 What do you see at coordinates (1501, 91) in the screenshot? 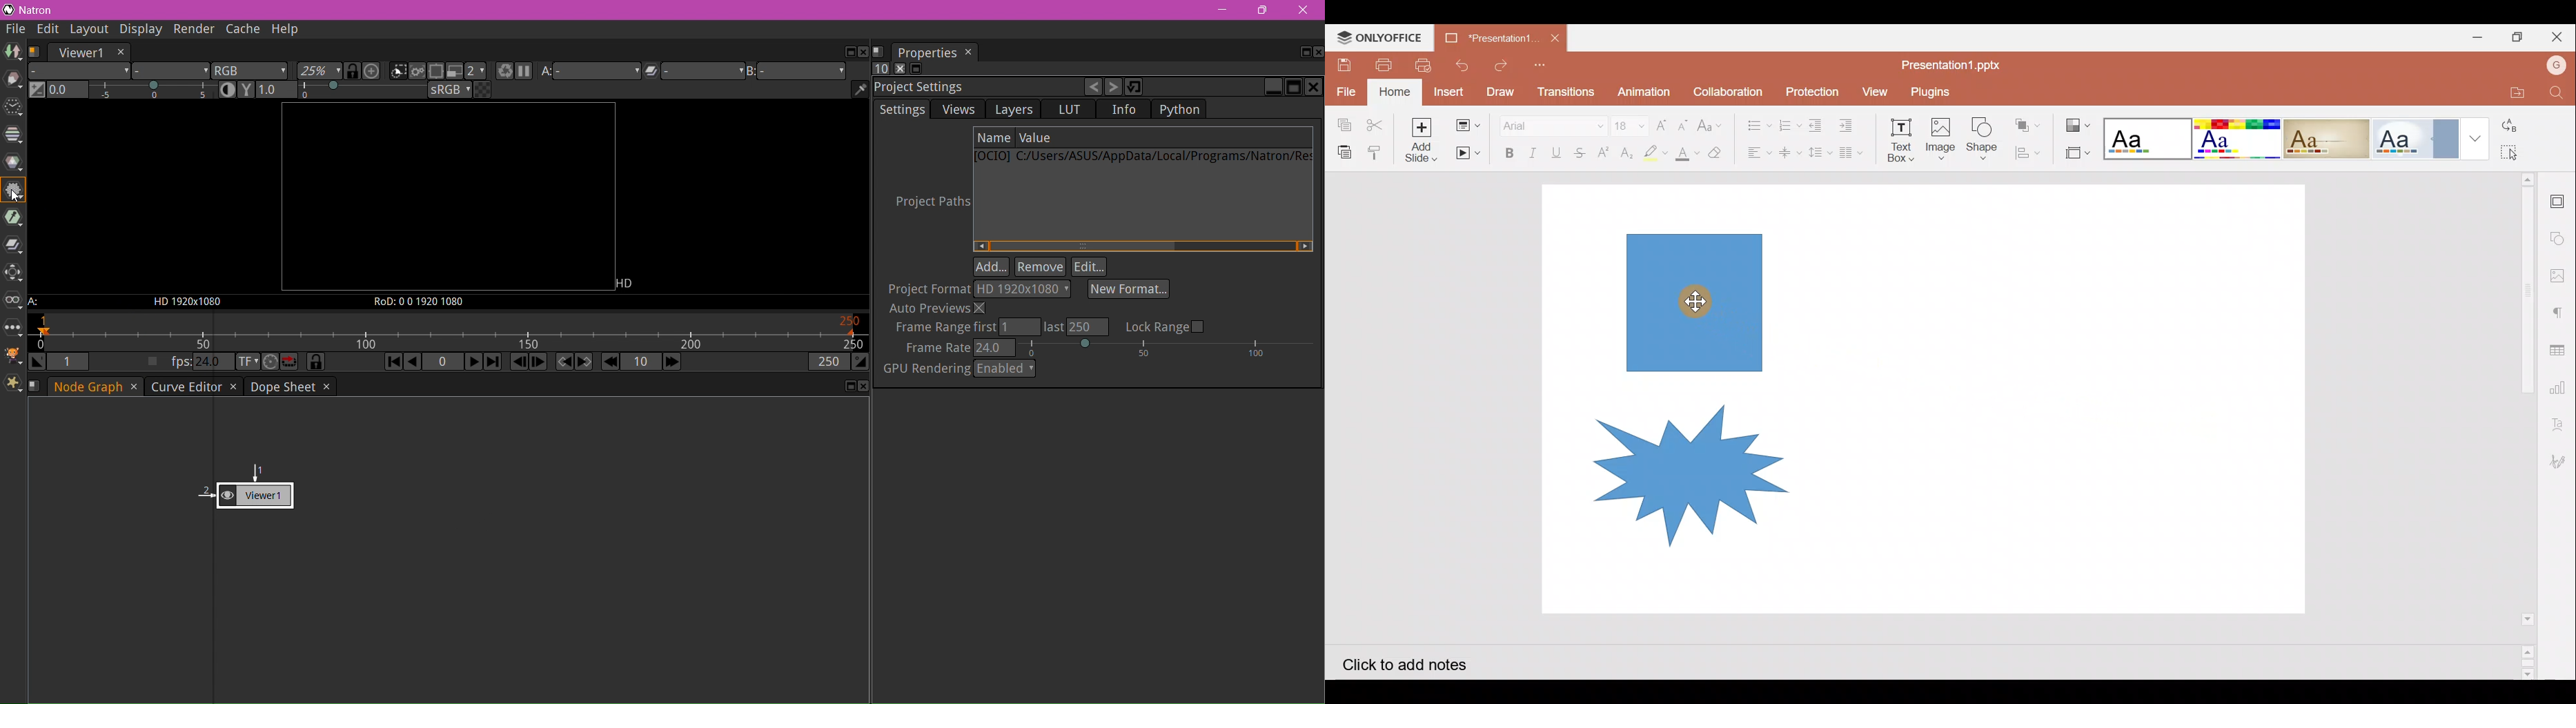
I see `Draw` at bounding box center [1501, 91].